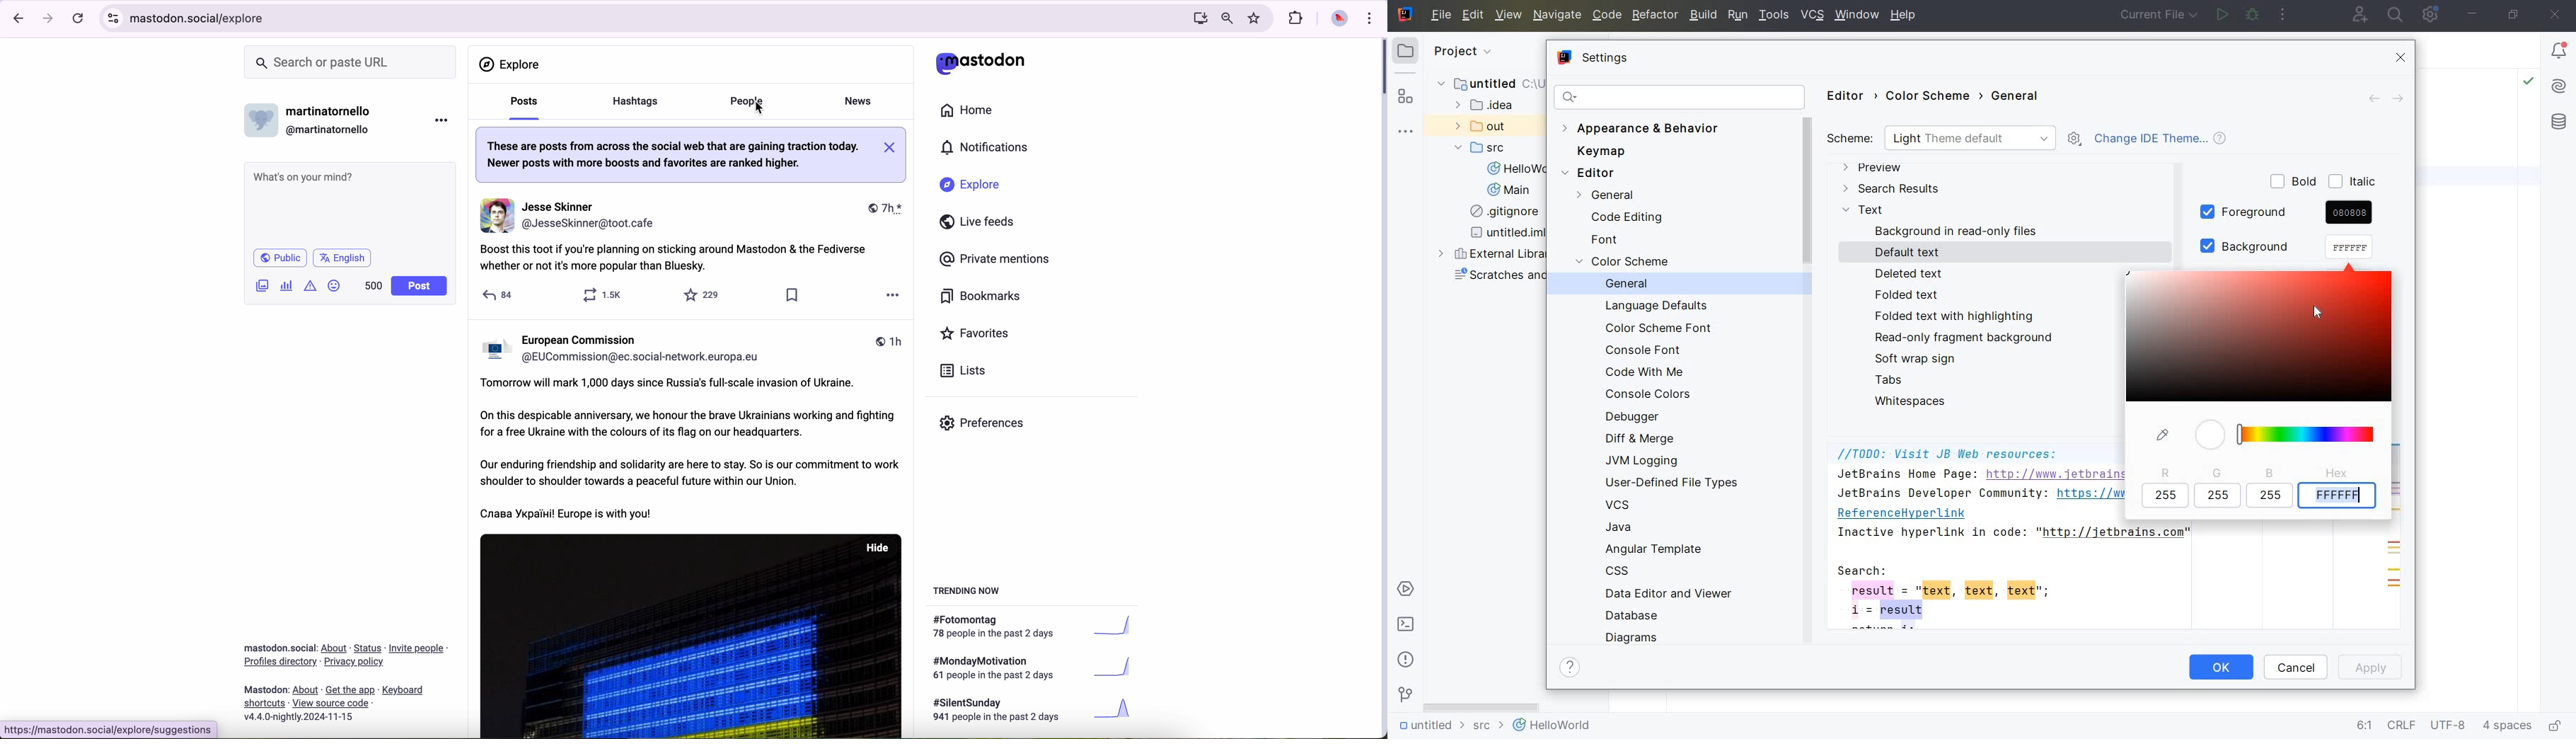 Image resolution: width=2576 pixels, height=756 pixels. I want to click on DIAGRAMS, so click(1634, 637).